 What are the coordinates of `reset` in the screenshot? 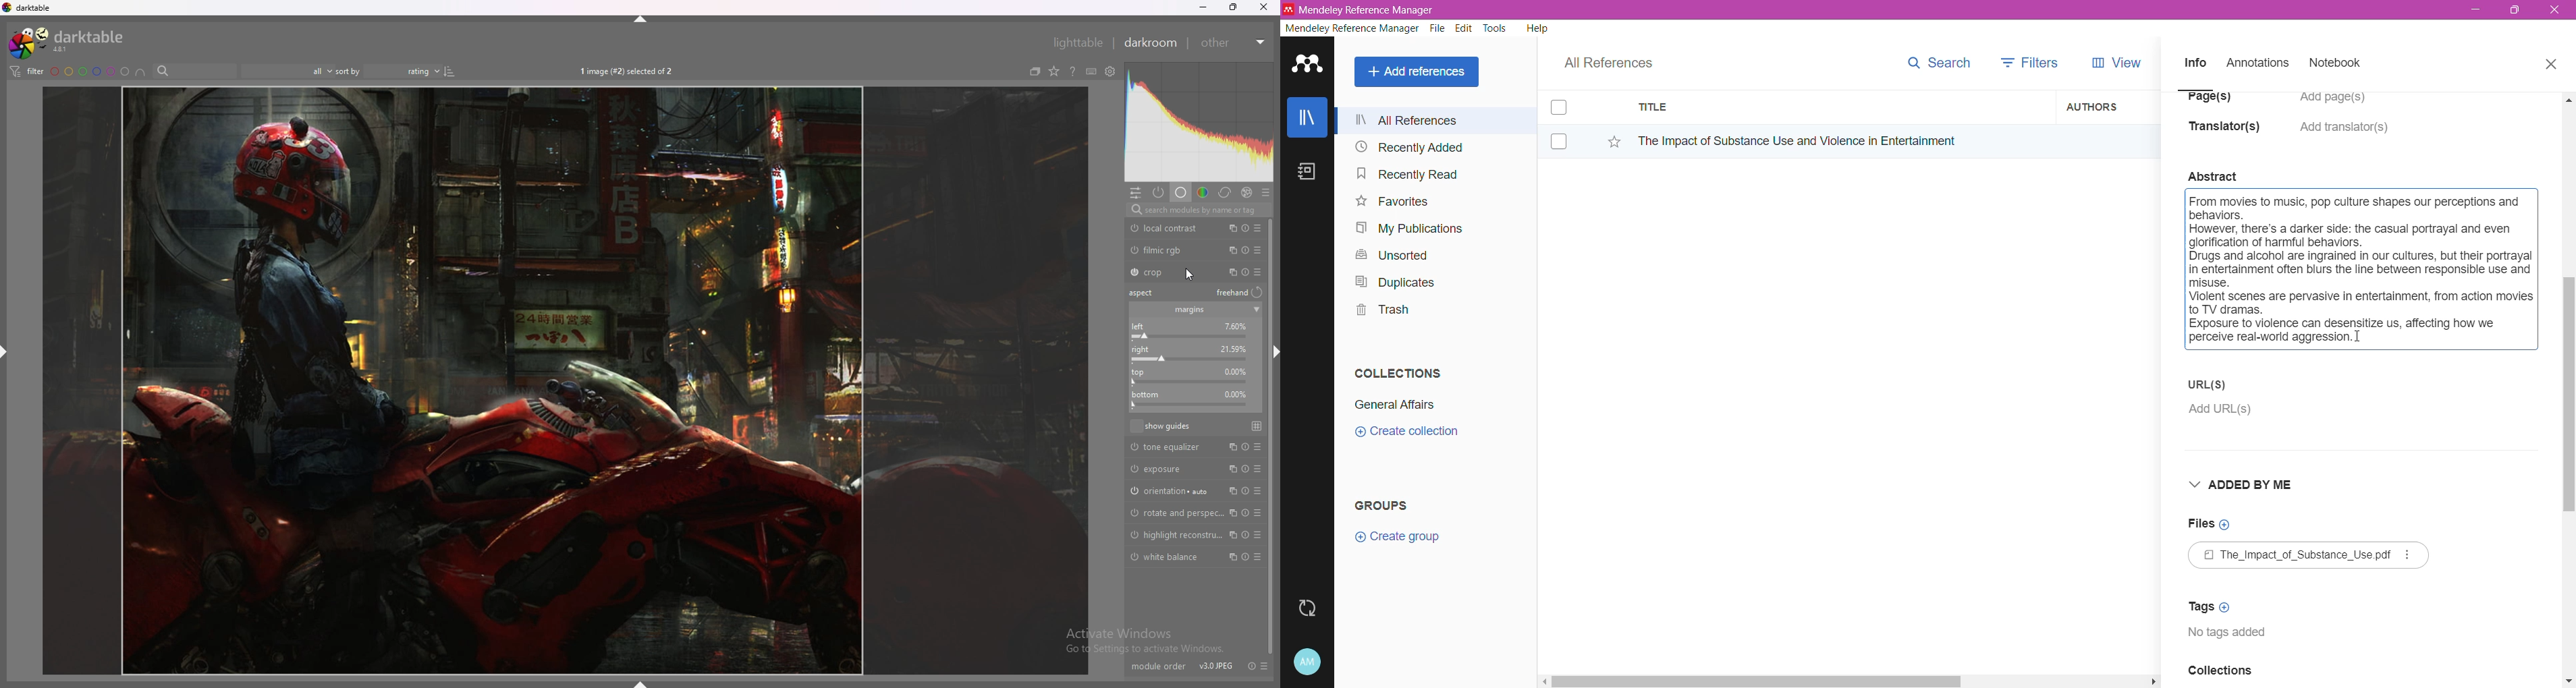 It's located at (1244, 535).